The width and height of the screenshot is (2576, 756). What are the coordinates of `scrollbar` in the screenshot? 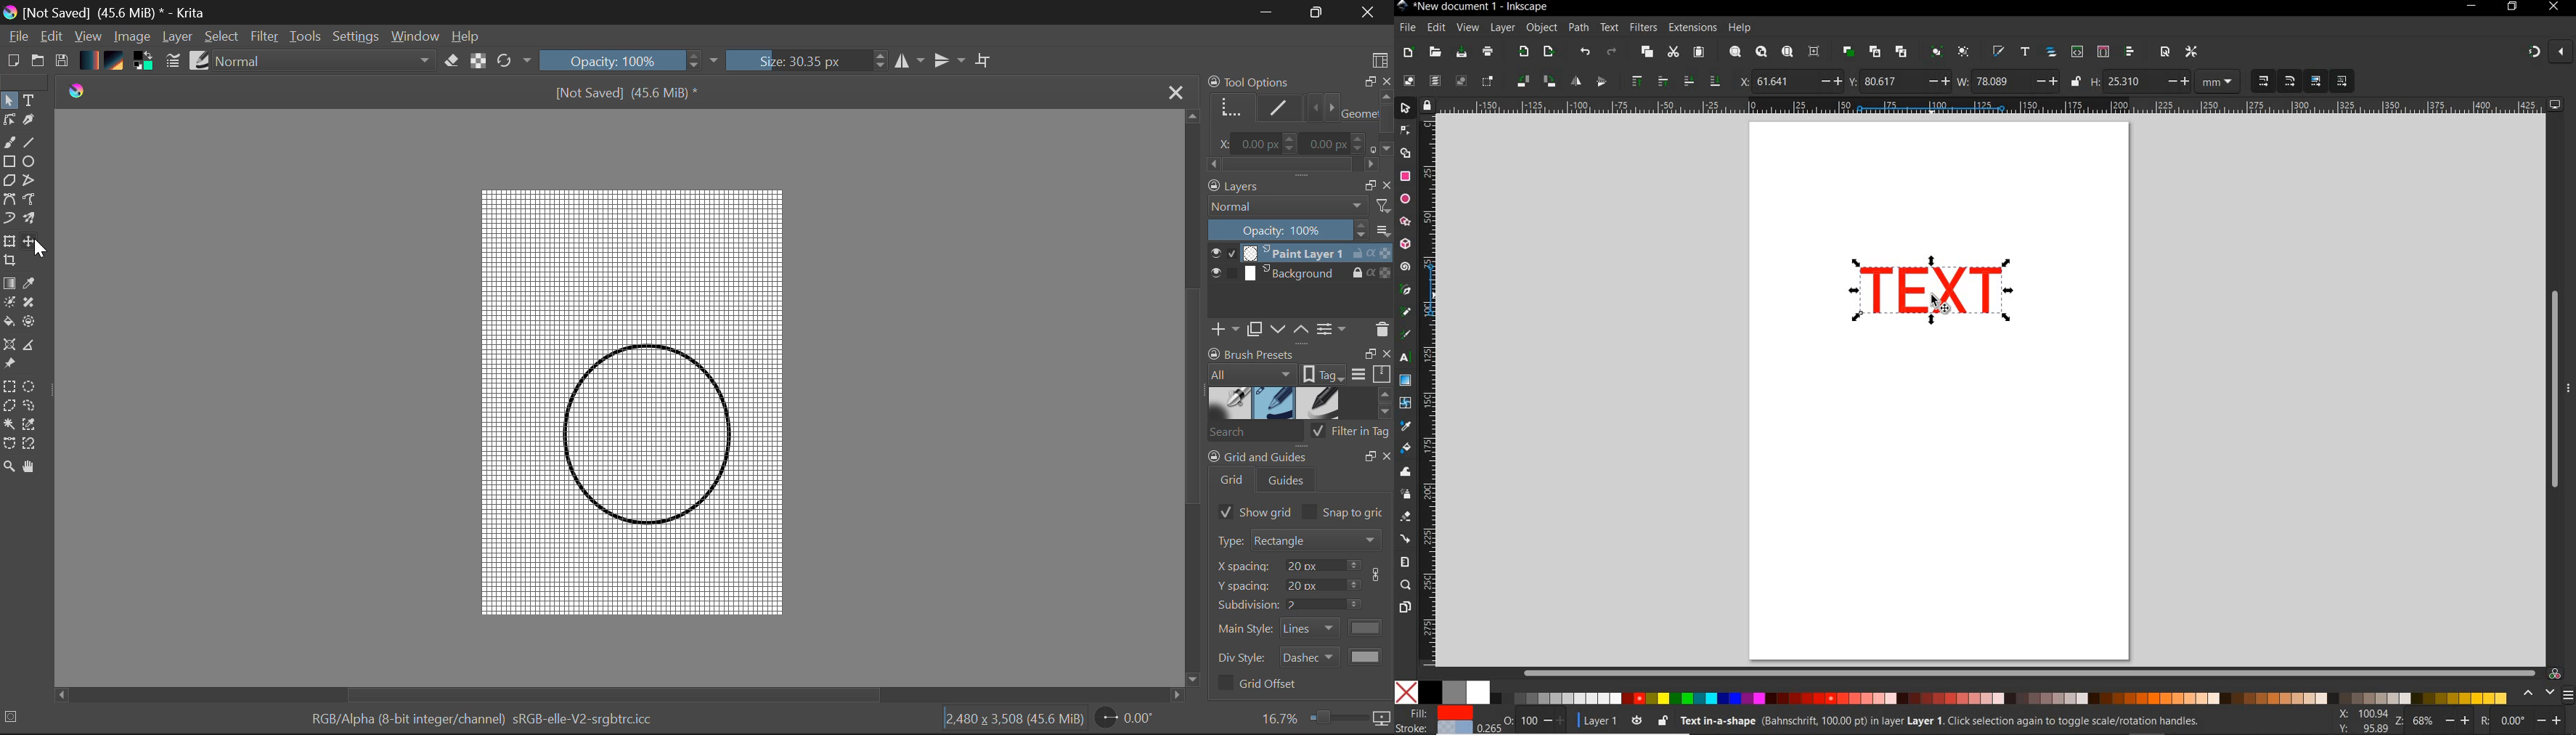 It's located at (2553, 389).